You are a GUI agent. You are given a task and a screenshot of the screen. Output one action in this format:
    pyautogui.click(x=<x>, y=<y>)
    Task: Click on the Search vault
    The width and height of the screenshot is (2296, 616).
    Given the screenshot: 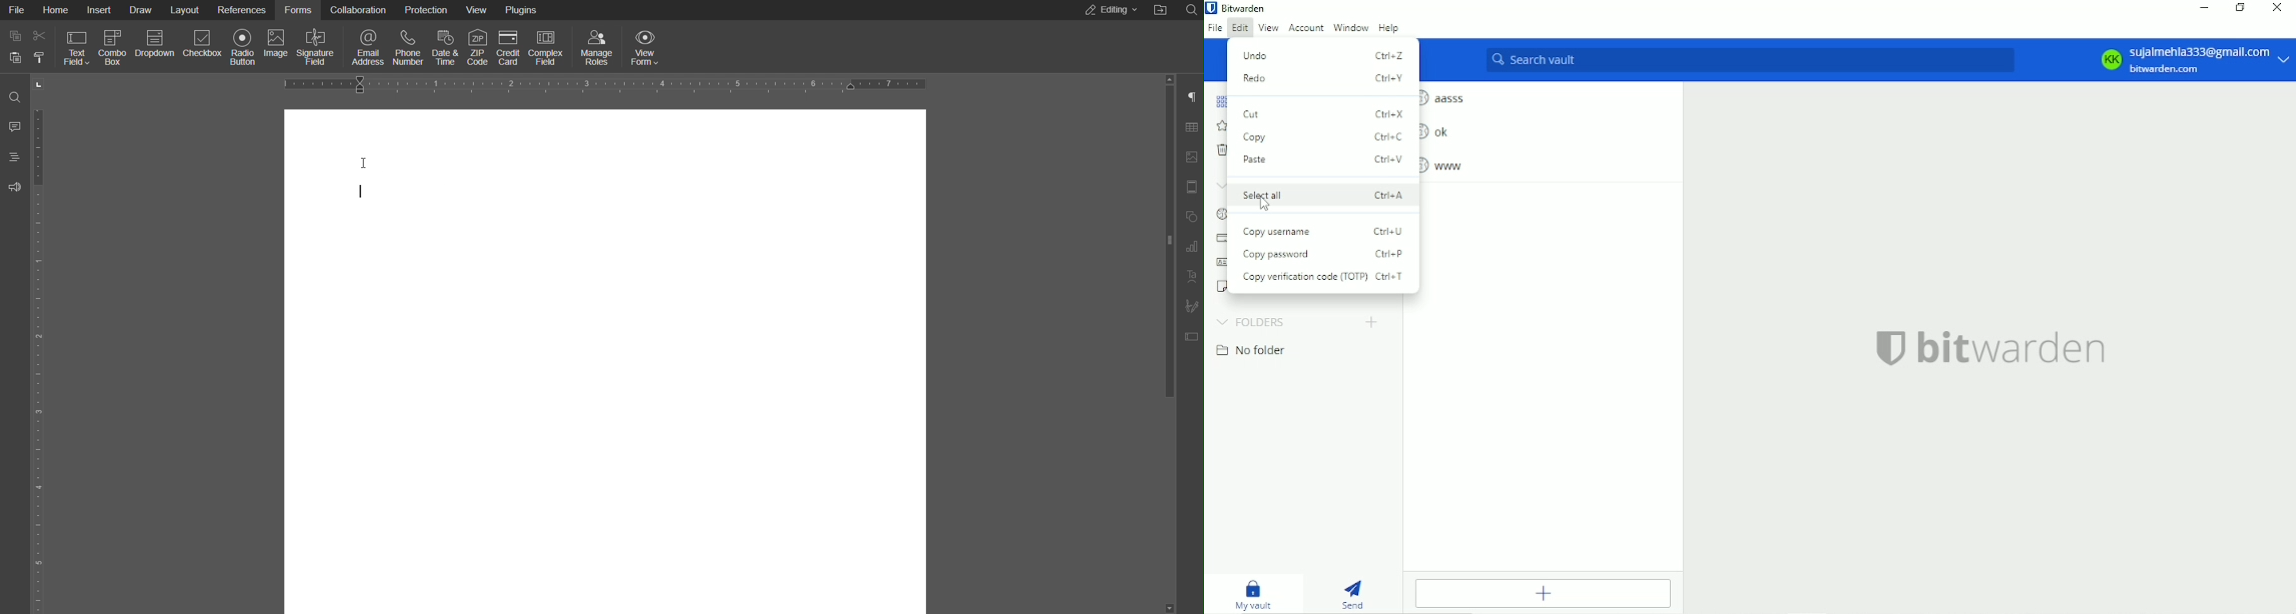 What is the action you would take?
    pyautogui.click(x=1746, y=62)
    